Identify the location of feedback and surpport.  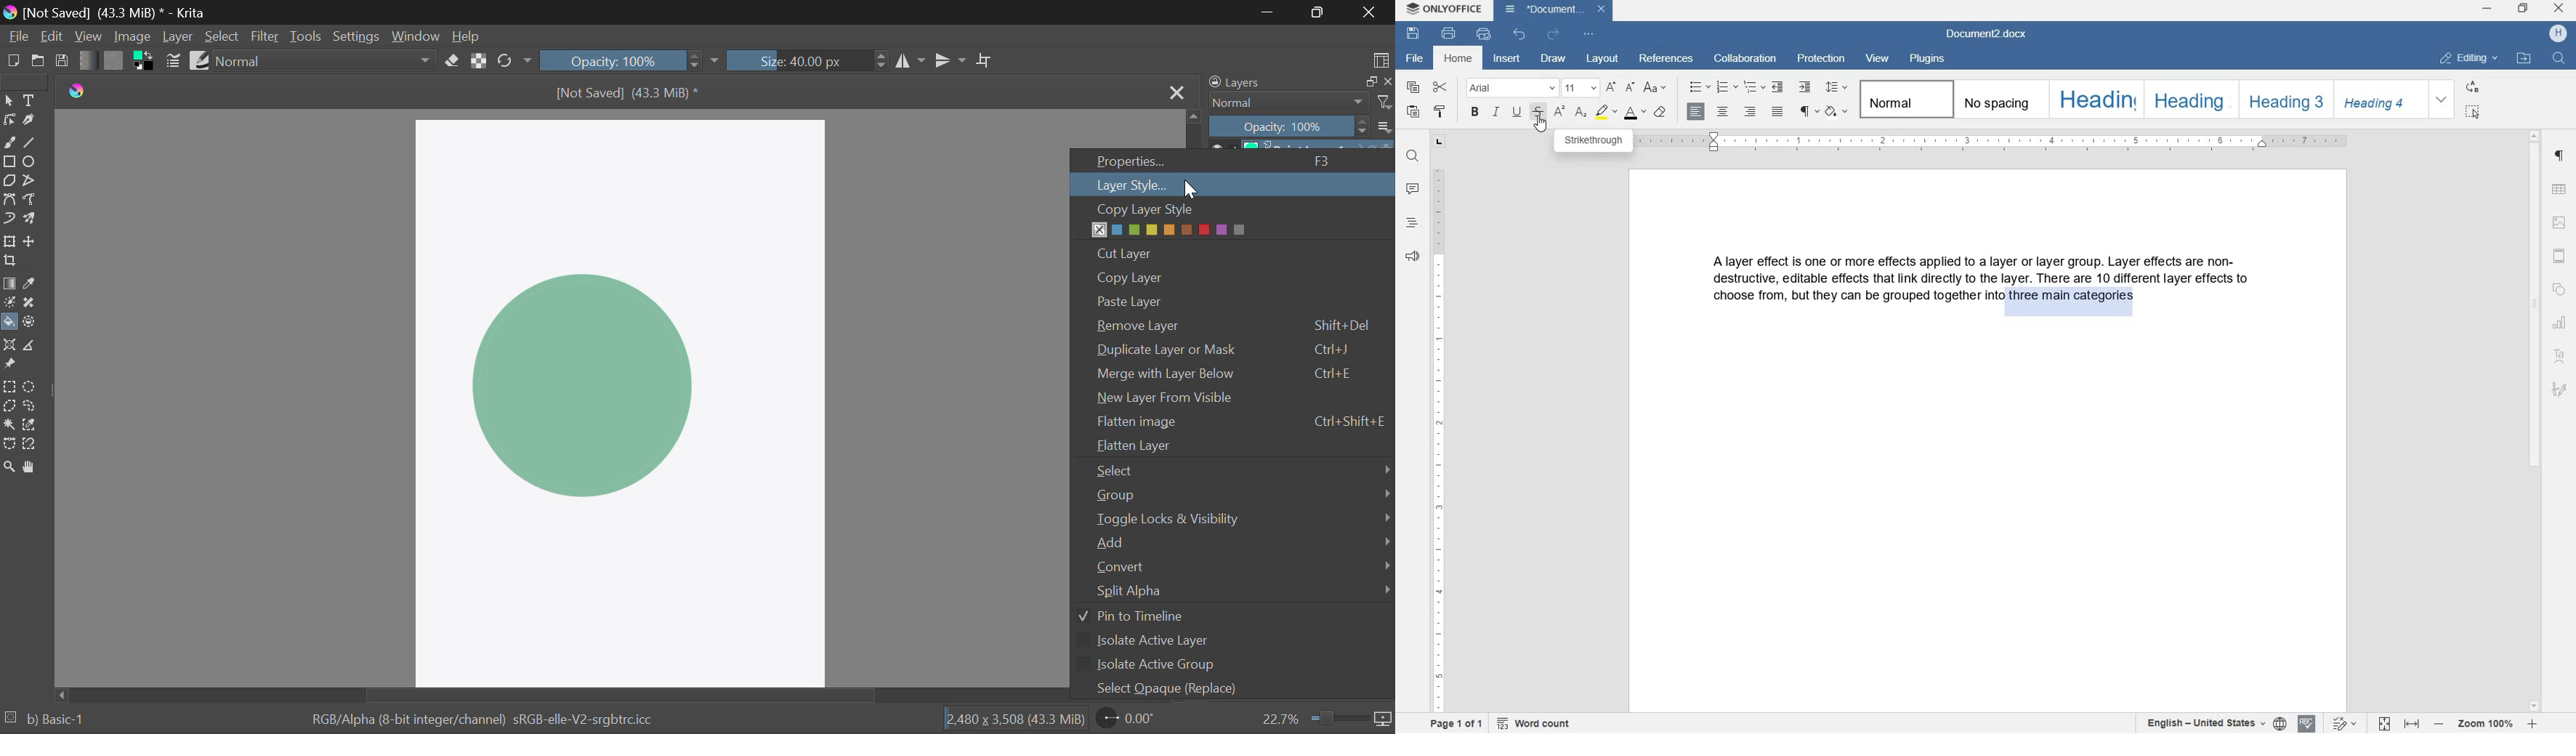
(1411, 257).